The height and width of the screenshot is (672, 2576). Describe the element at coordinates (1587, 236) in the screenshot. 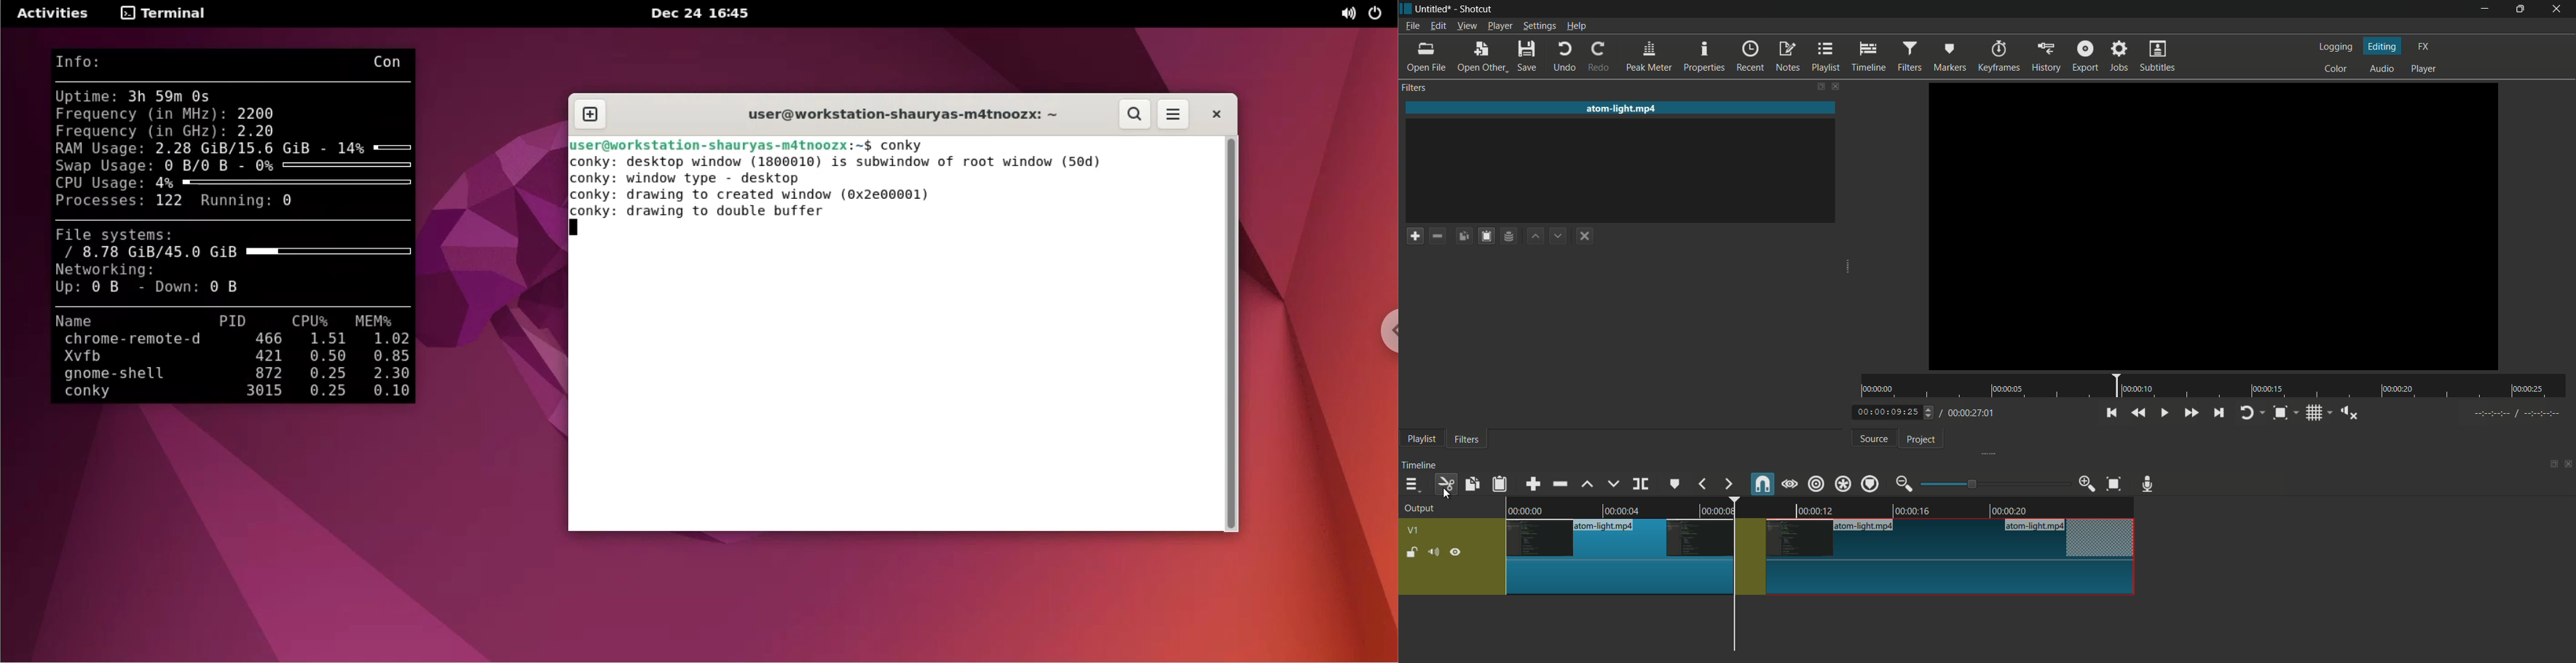

I see `deselect the filter` at that location.